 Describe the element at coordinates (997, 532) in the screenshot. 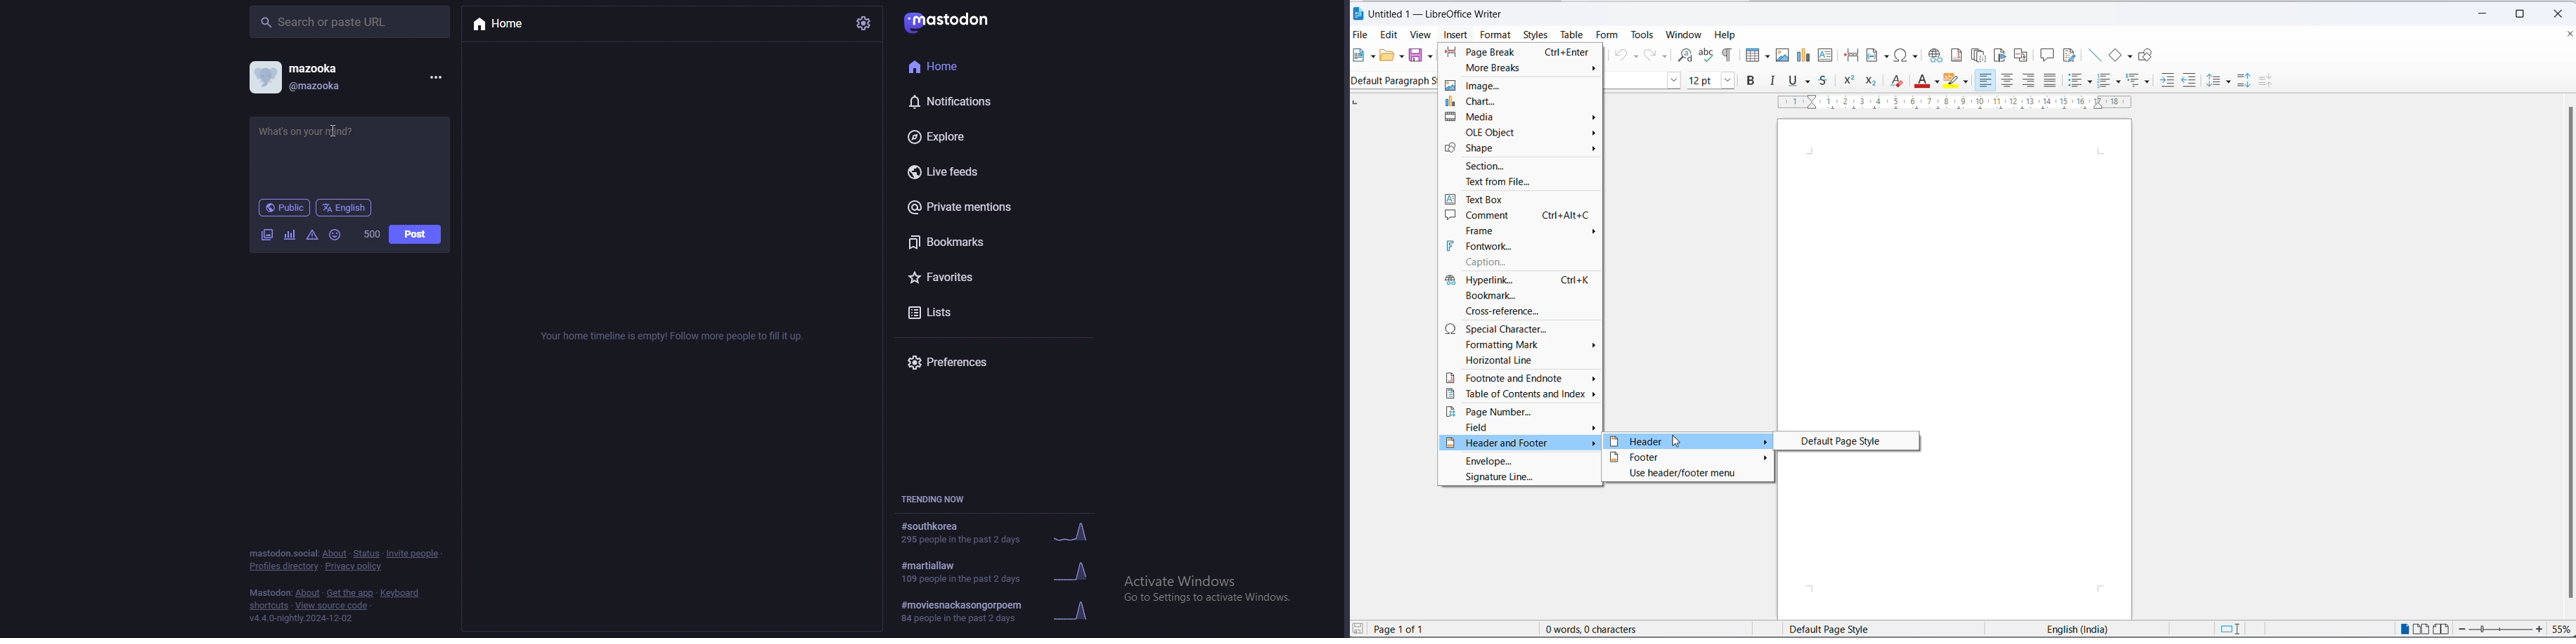

I see `trending` at that location.